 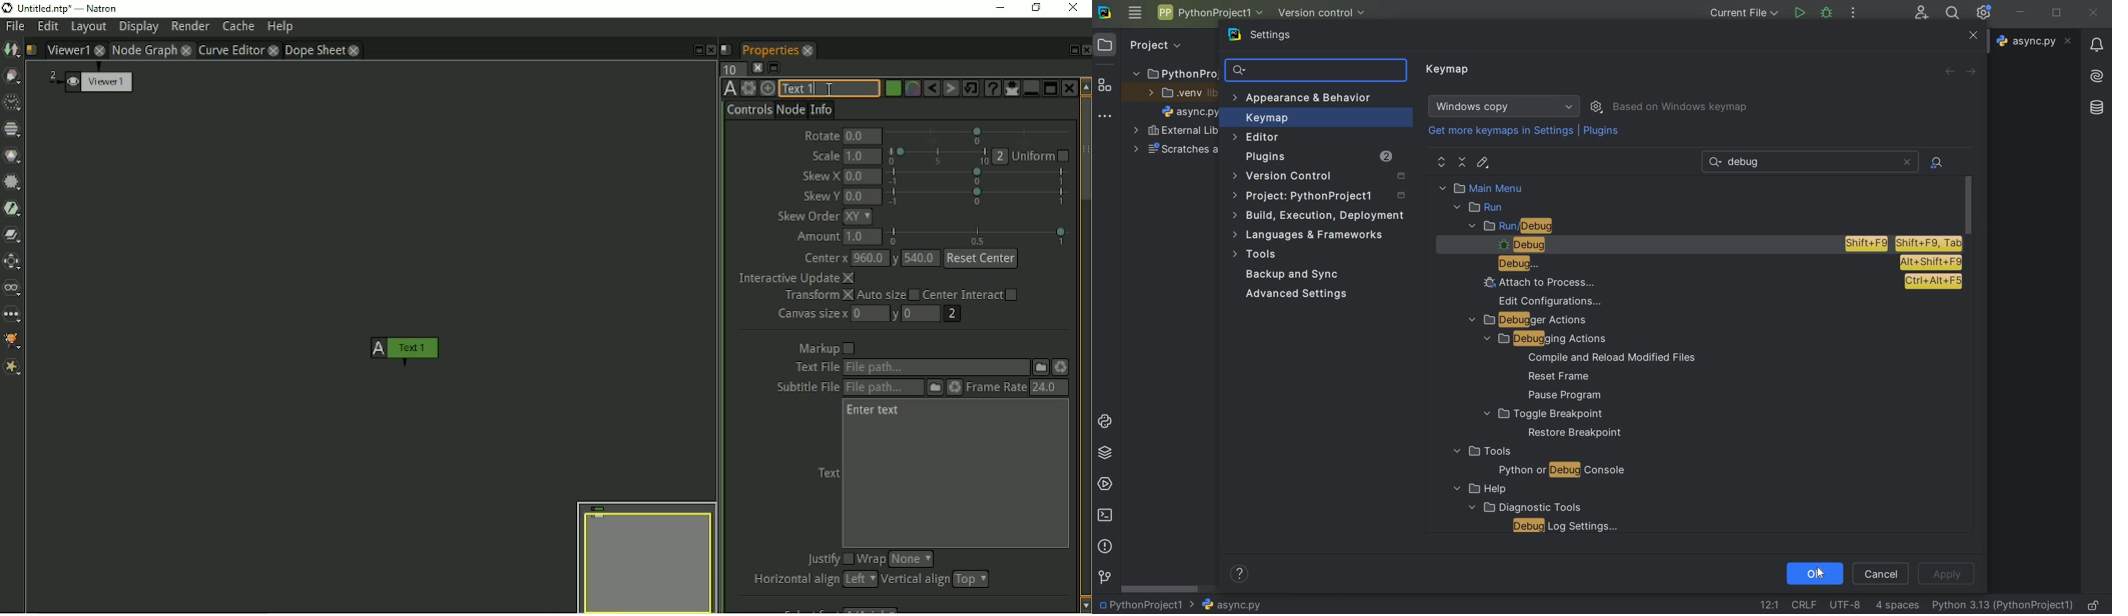 I want to click on Float pane, so click(x=1071, y=50).